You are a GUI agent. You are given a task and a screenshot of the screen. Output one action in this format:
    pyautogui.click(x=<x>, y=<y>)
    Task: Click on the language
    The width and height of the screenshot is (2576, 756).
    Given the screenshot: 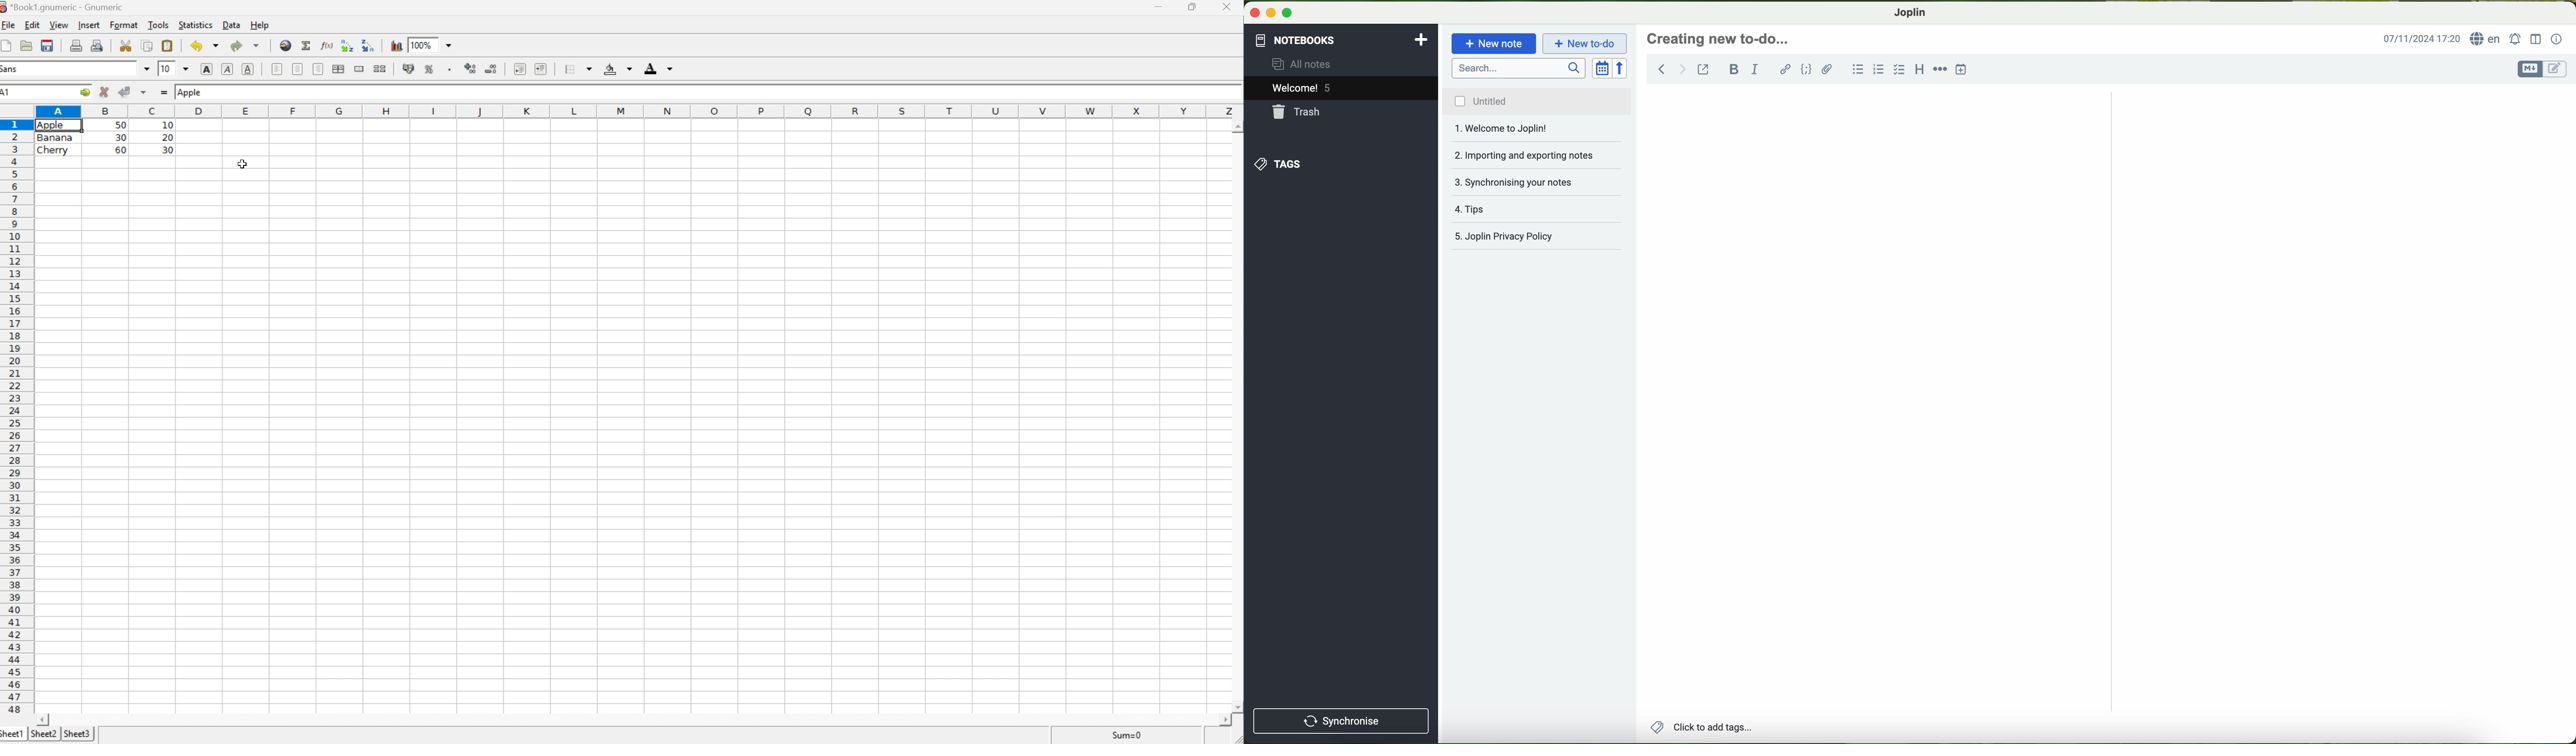 What is the action you would take?
    pyautogui.click(x=2487, y=39)
    